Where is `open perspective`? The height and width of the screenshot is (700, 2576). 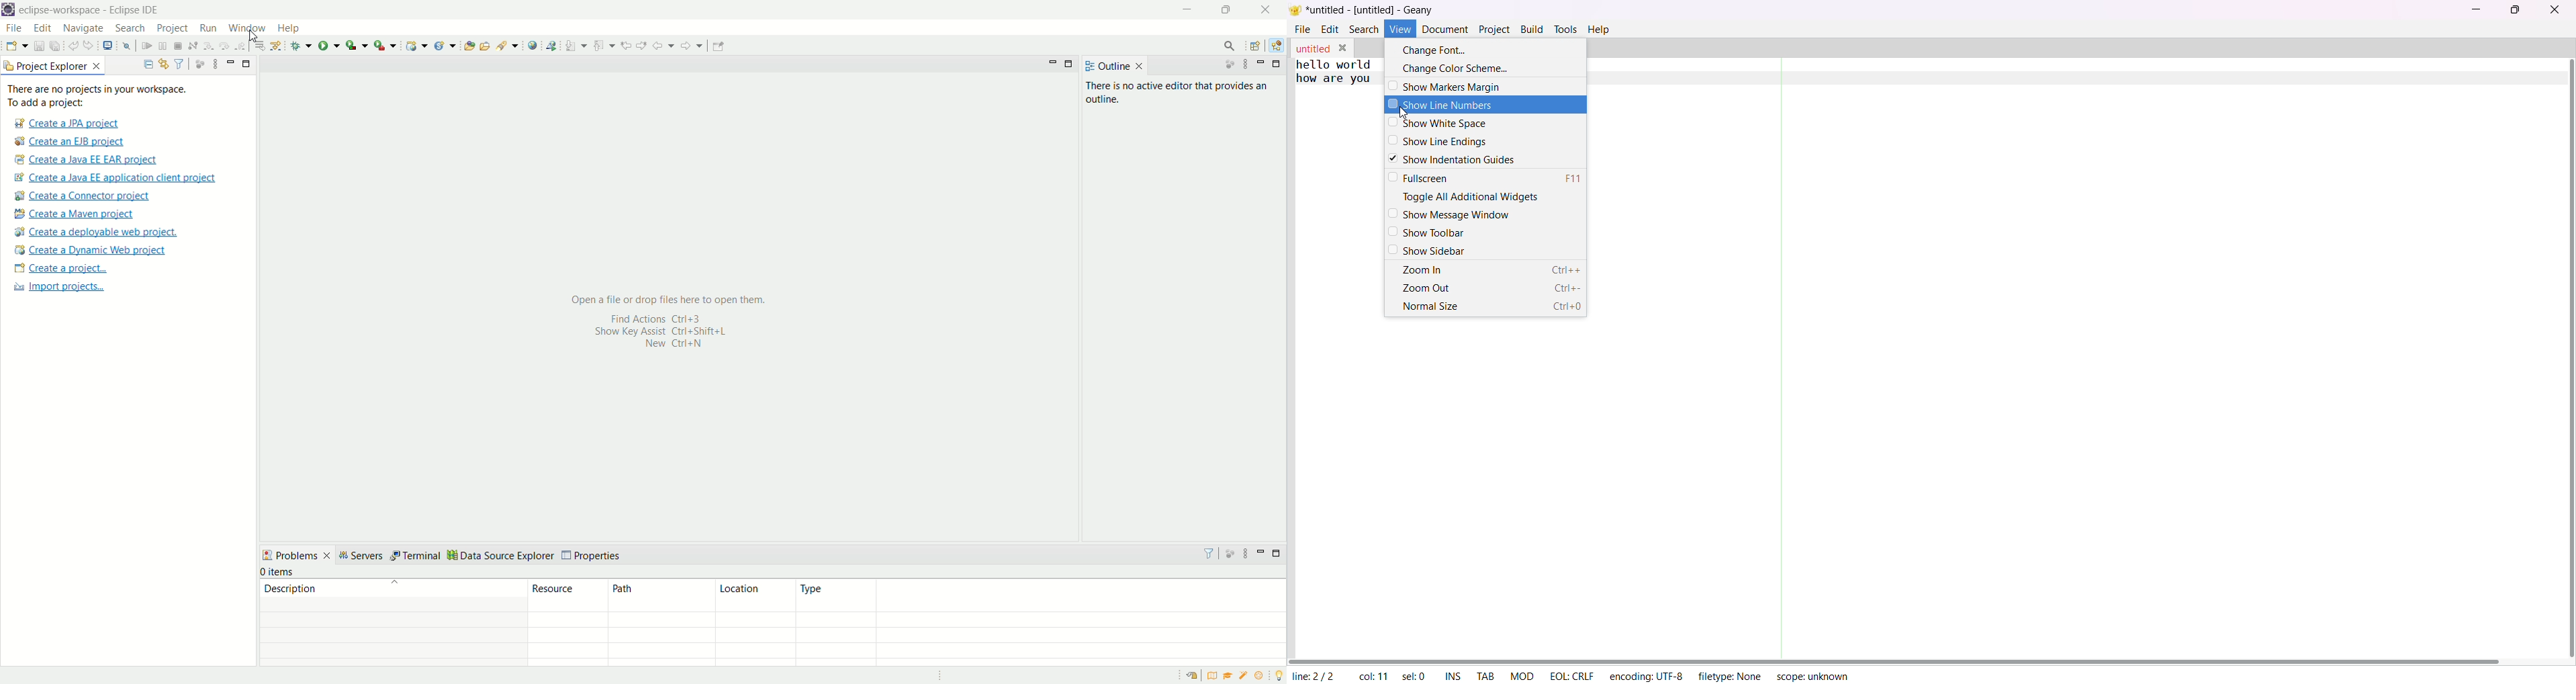
open perspective is located at coordinates (1257, 47).